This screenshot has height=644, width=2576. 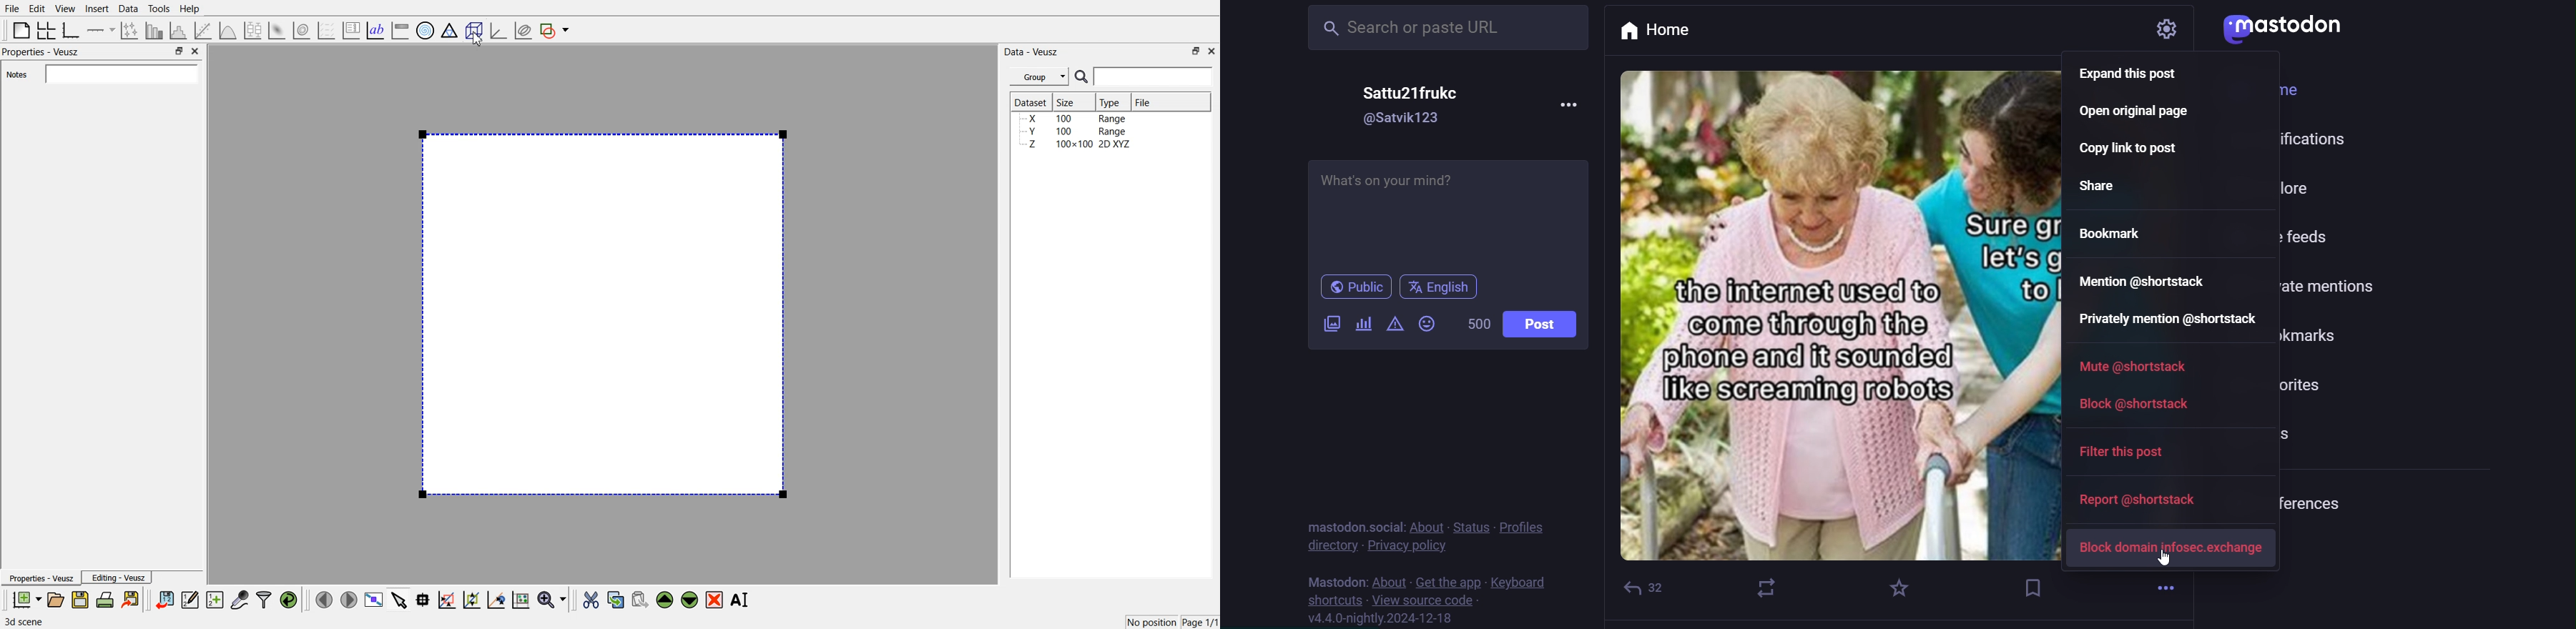 I want to click on 3d scene, so click(x=24, y=622).